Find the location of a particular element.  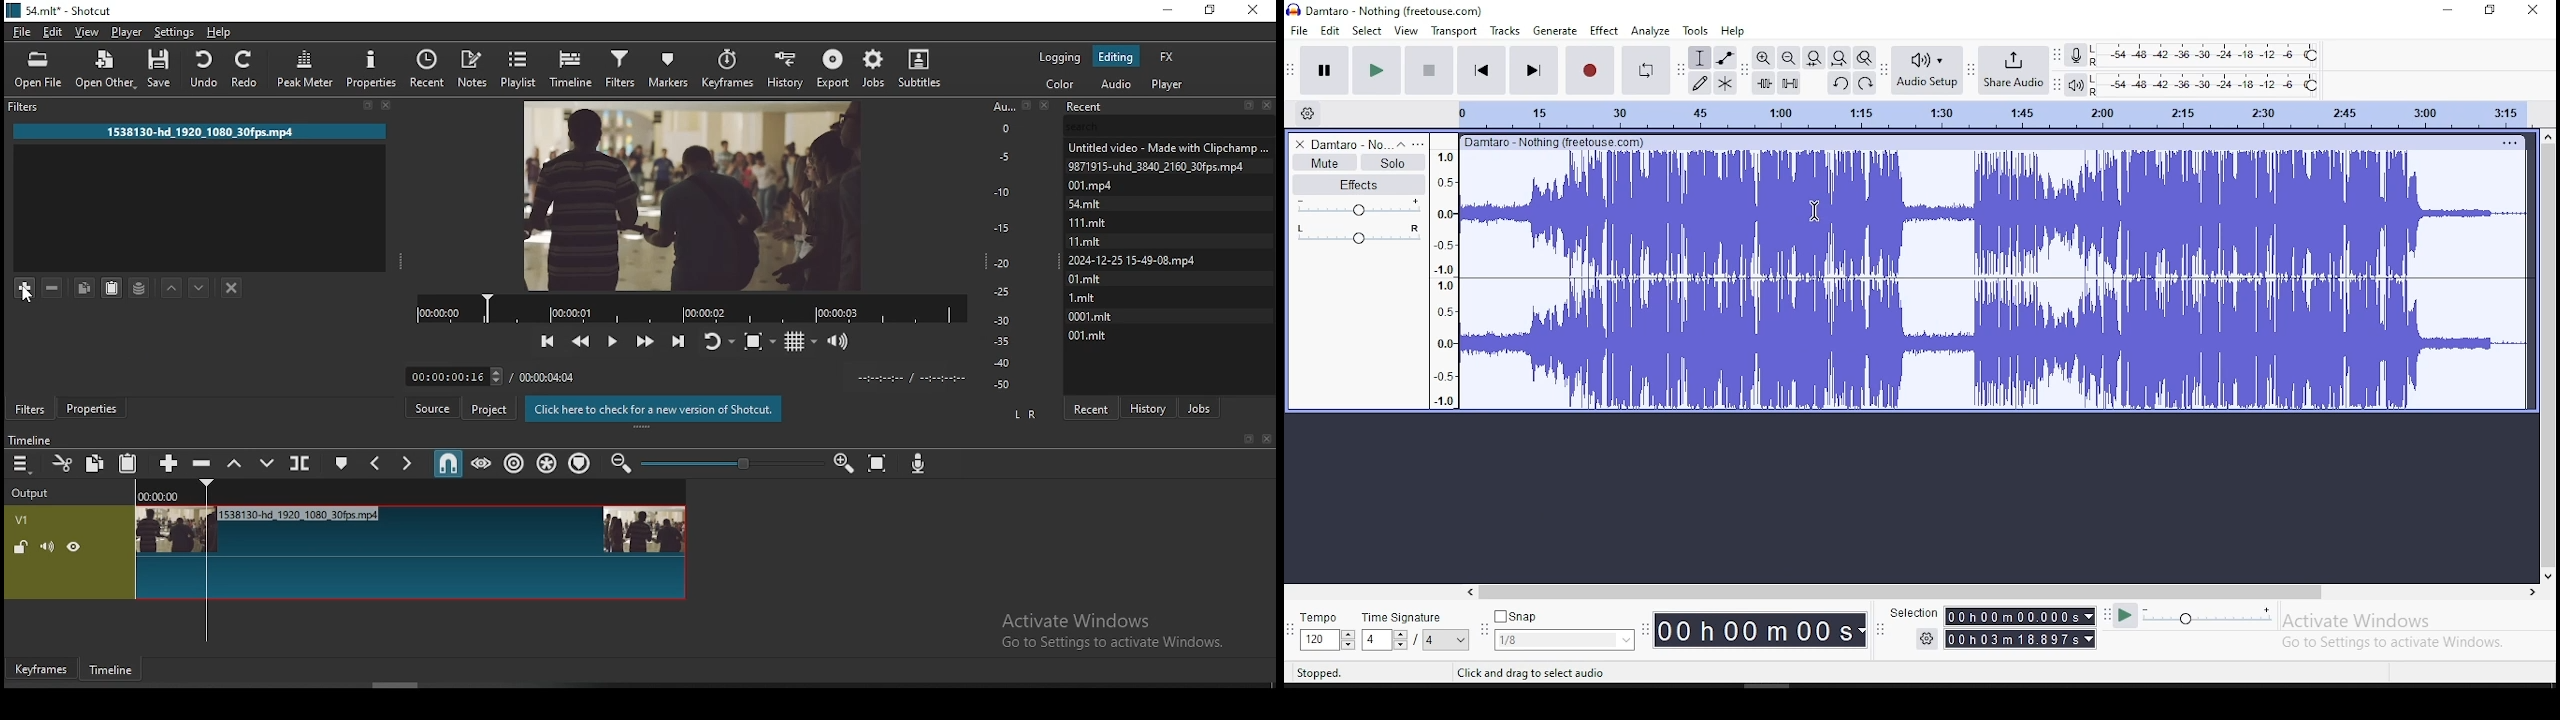

close window is located at coordinates (2535, 11).